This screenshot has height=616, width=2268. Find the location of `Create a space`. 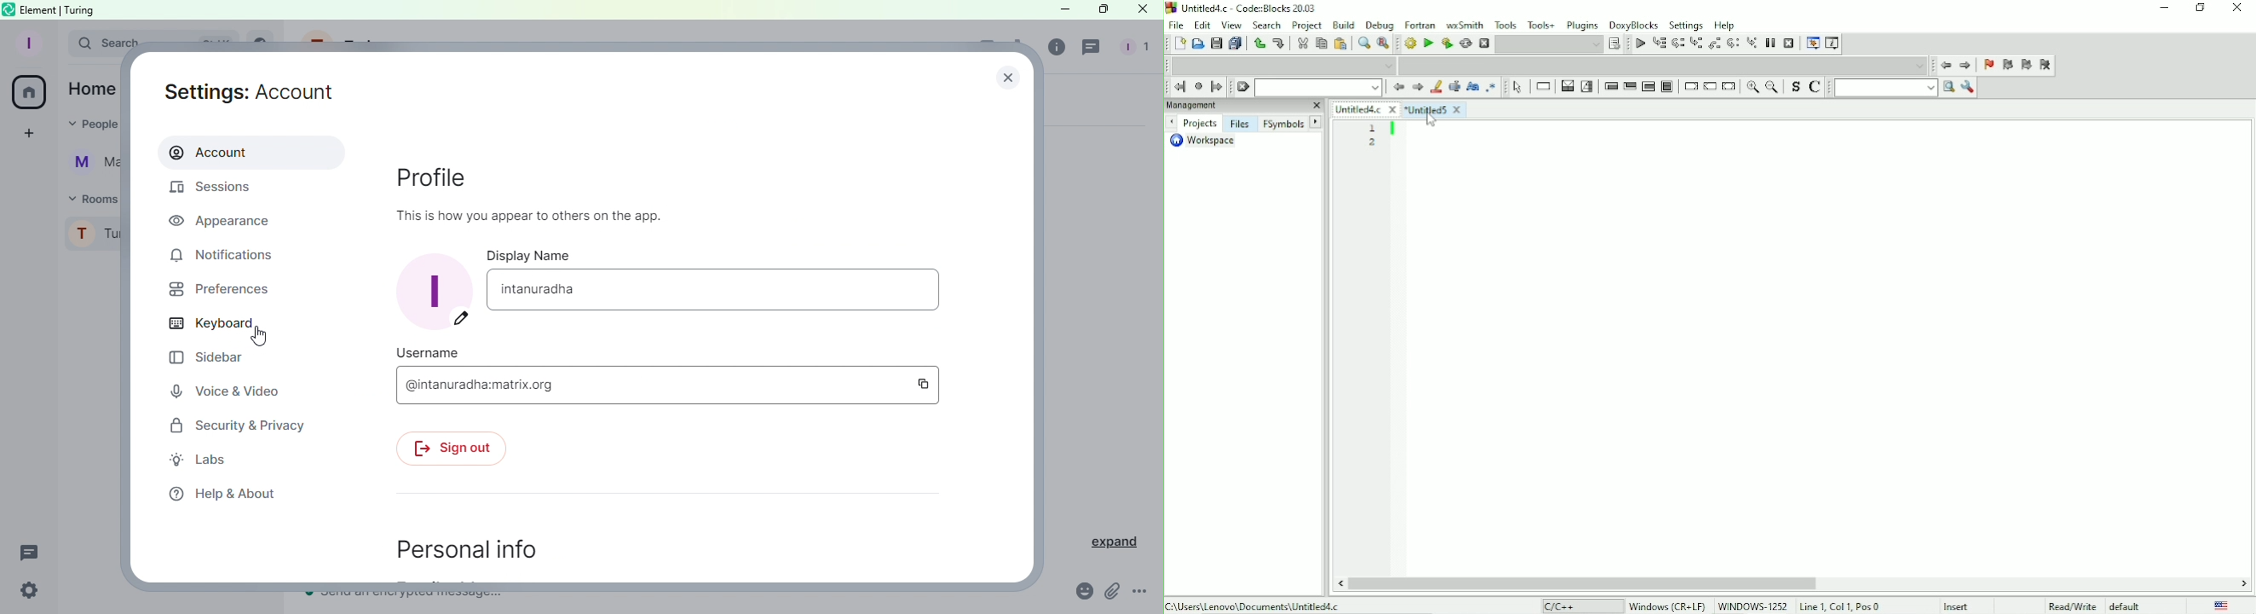

Create a space is located at coordinates (26, 136).